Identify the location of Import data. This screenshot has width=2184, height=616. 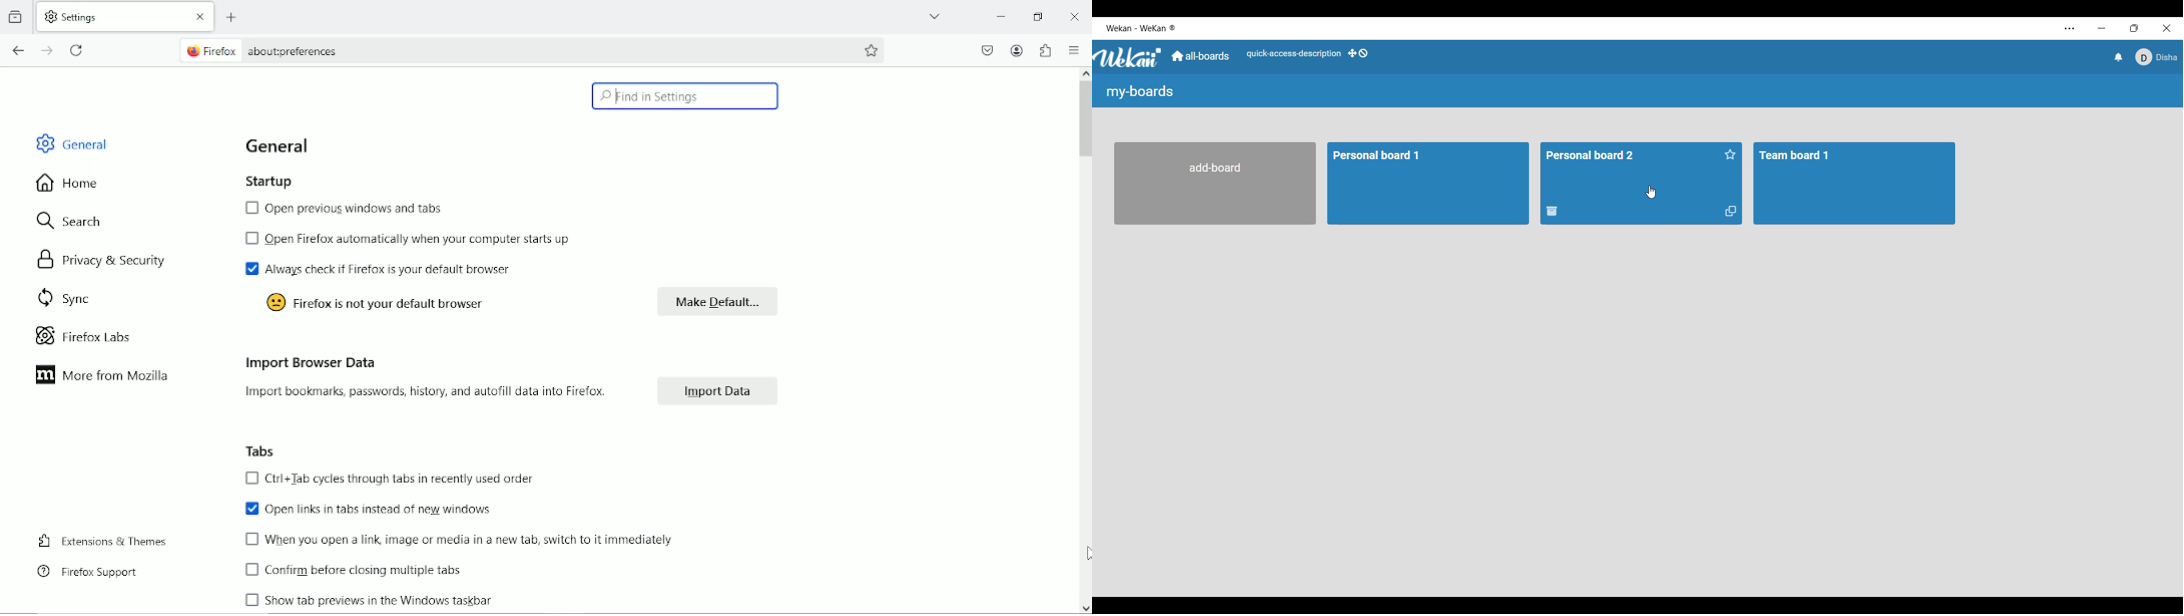
(712, 390).